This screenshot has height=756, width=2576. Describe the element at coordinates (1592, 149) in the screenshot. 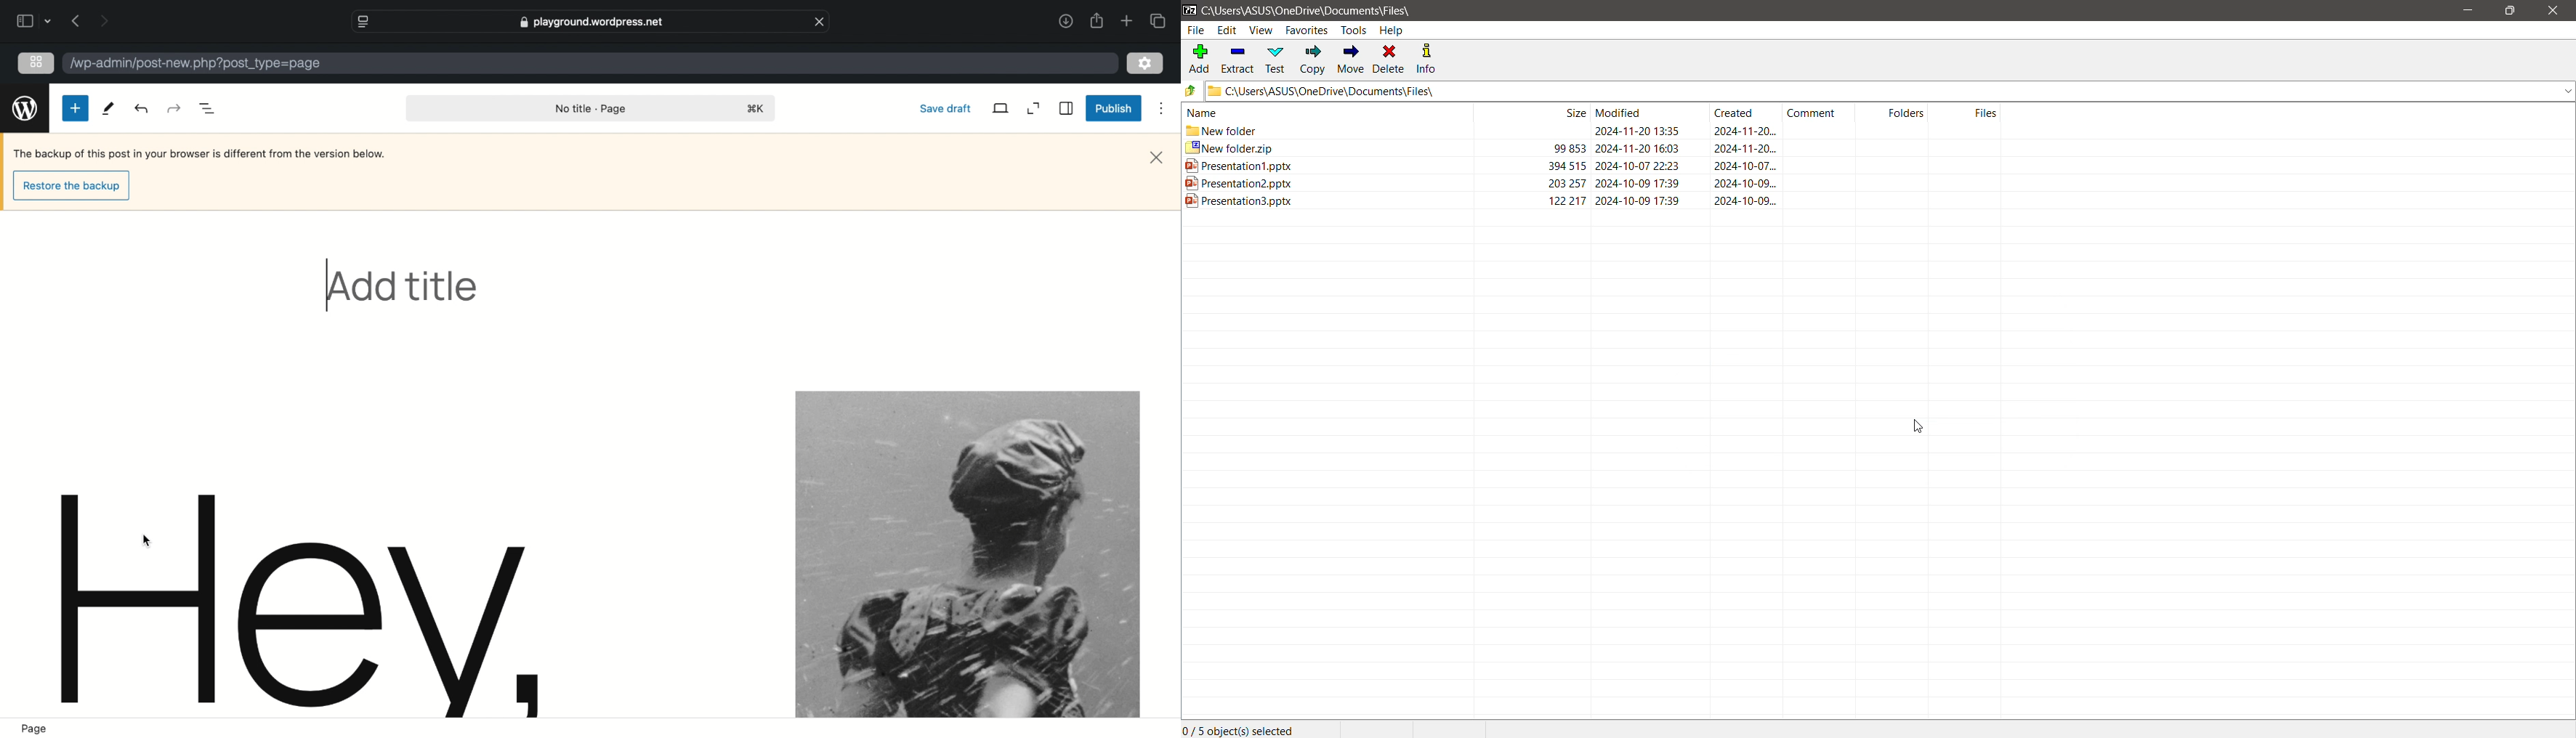

I see `zip folder` at that location.